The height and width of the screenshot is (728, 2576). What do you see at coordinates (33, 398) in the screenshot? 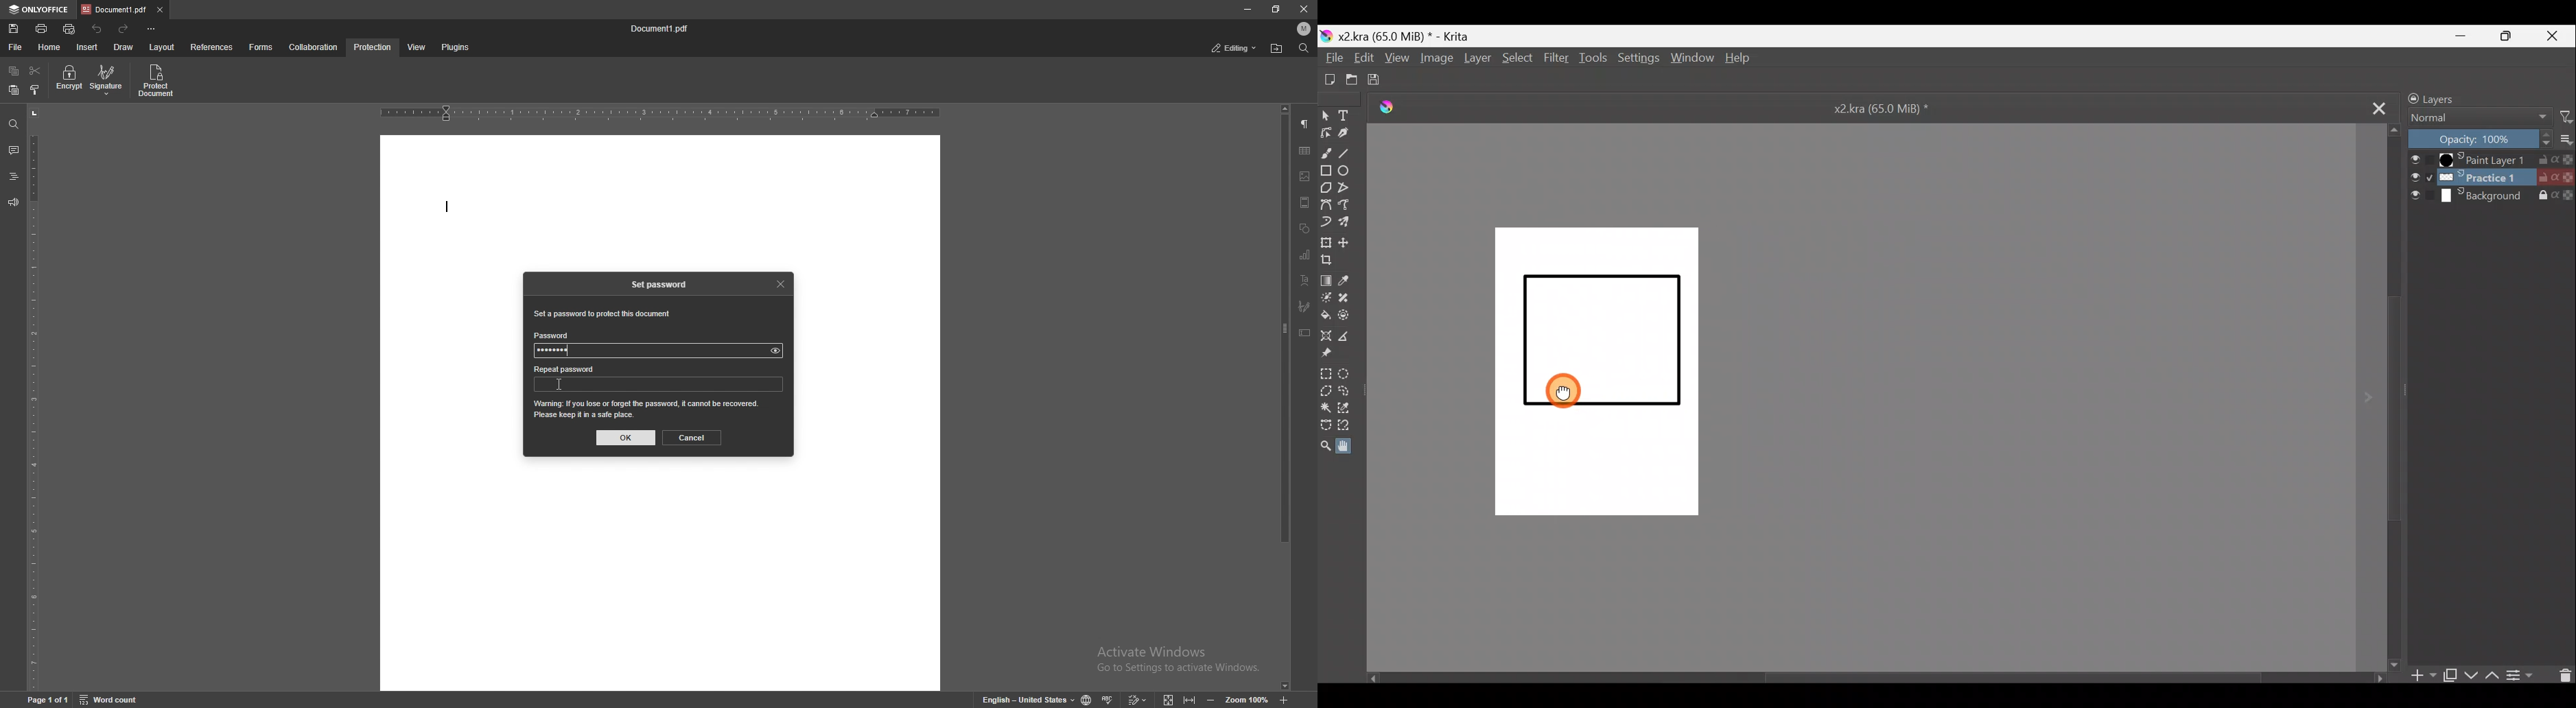
I see `vertical scale` at bounding box center [33, 398].